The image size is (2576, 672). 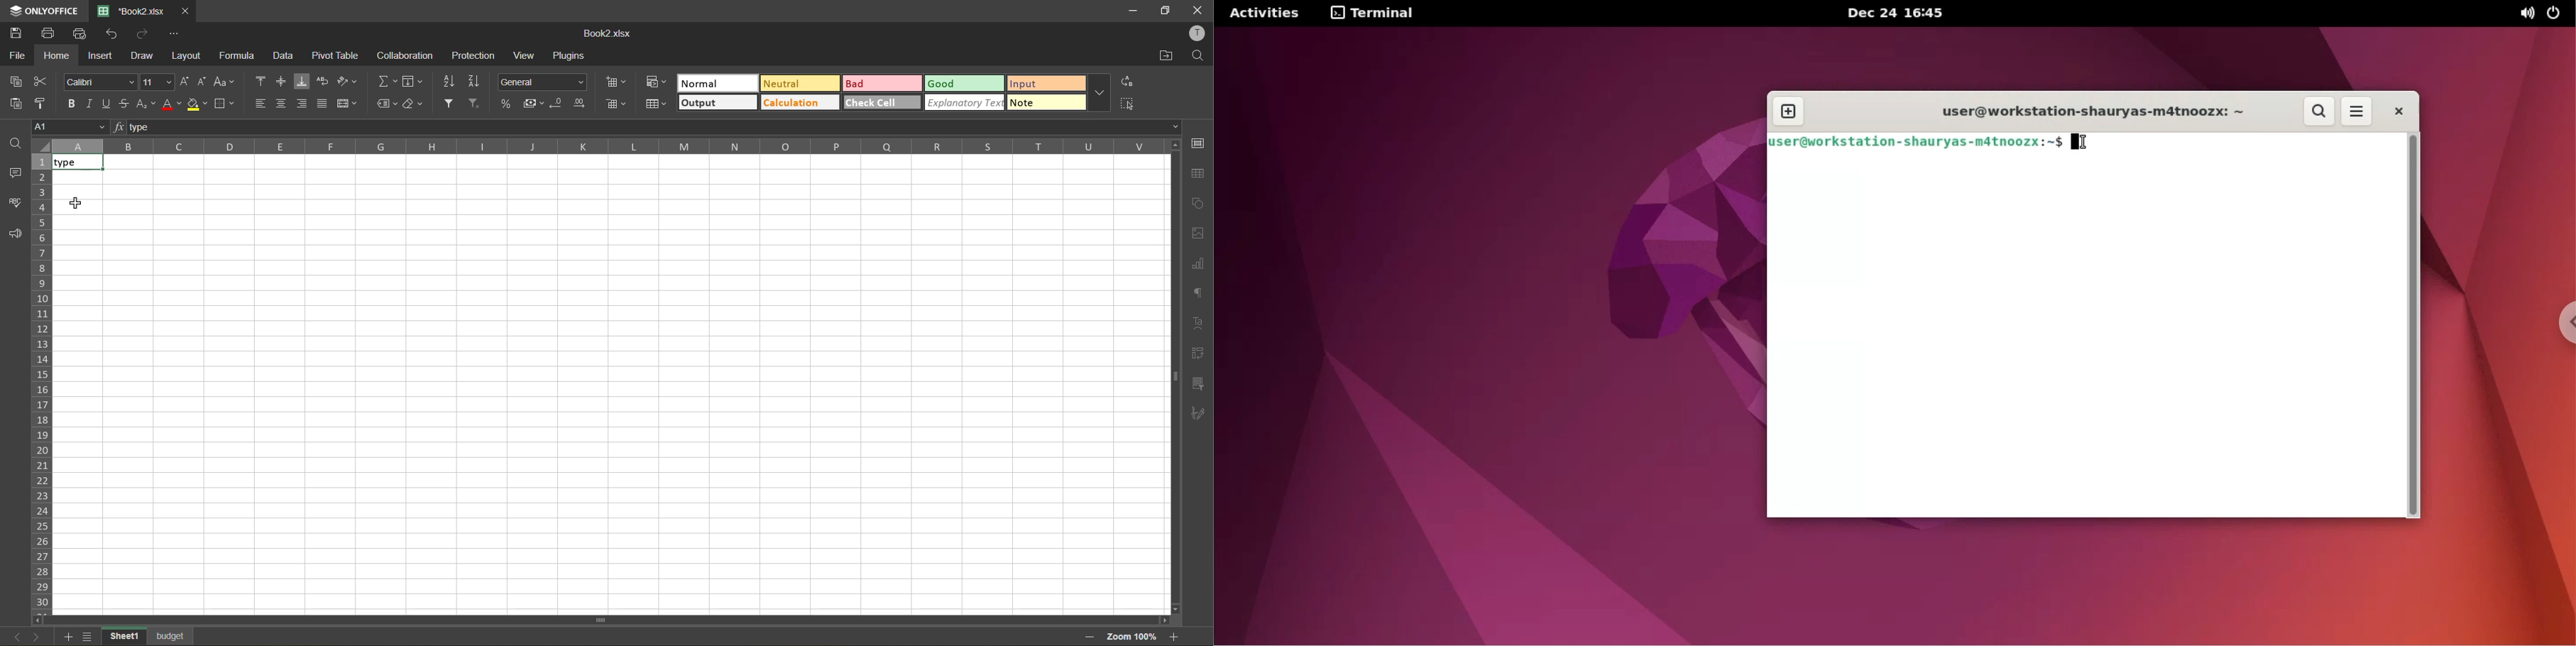 What do you see at coordinates (16, 82) in the screenshot?
I see `copy` at bounding box center [16, 82].